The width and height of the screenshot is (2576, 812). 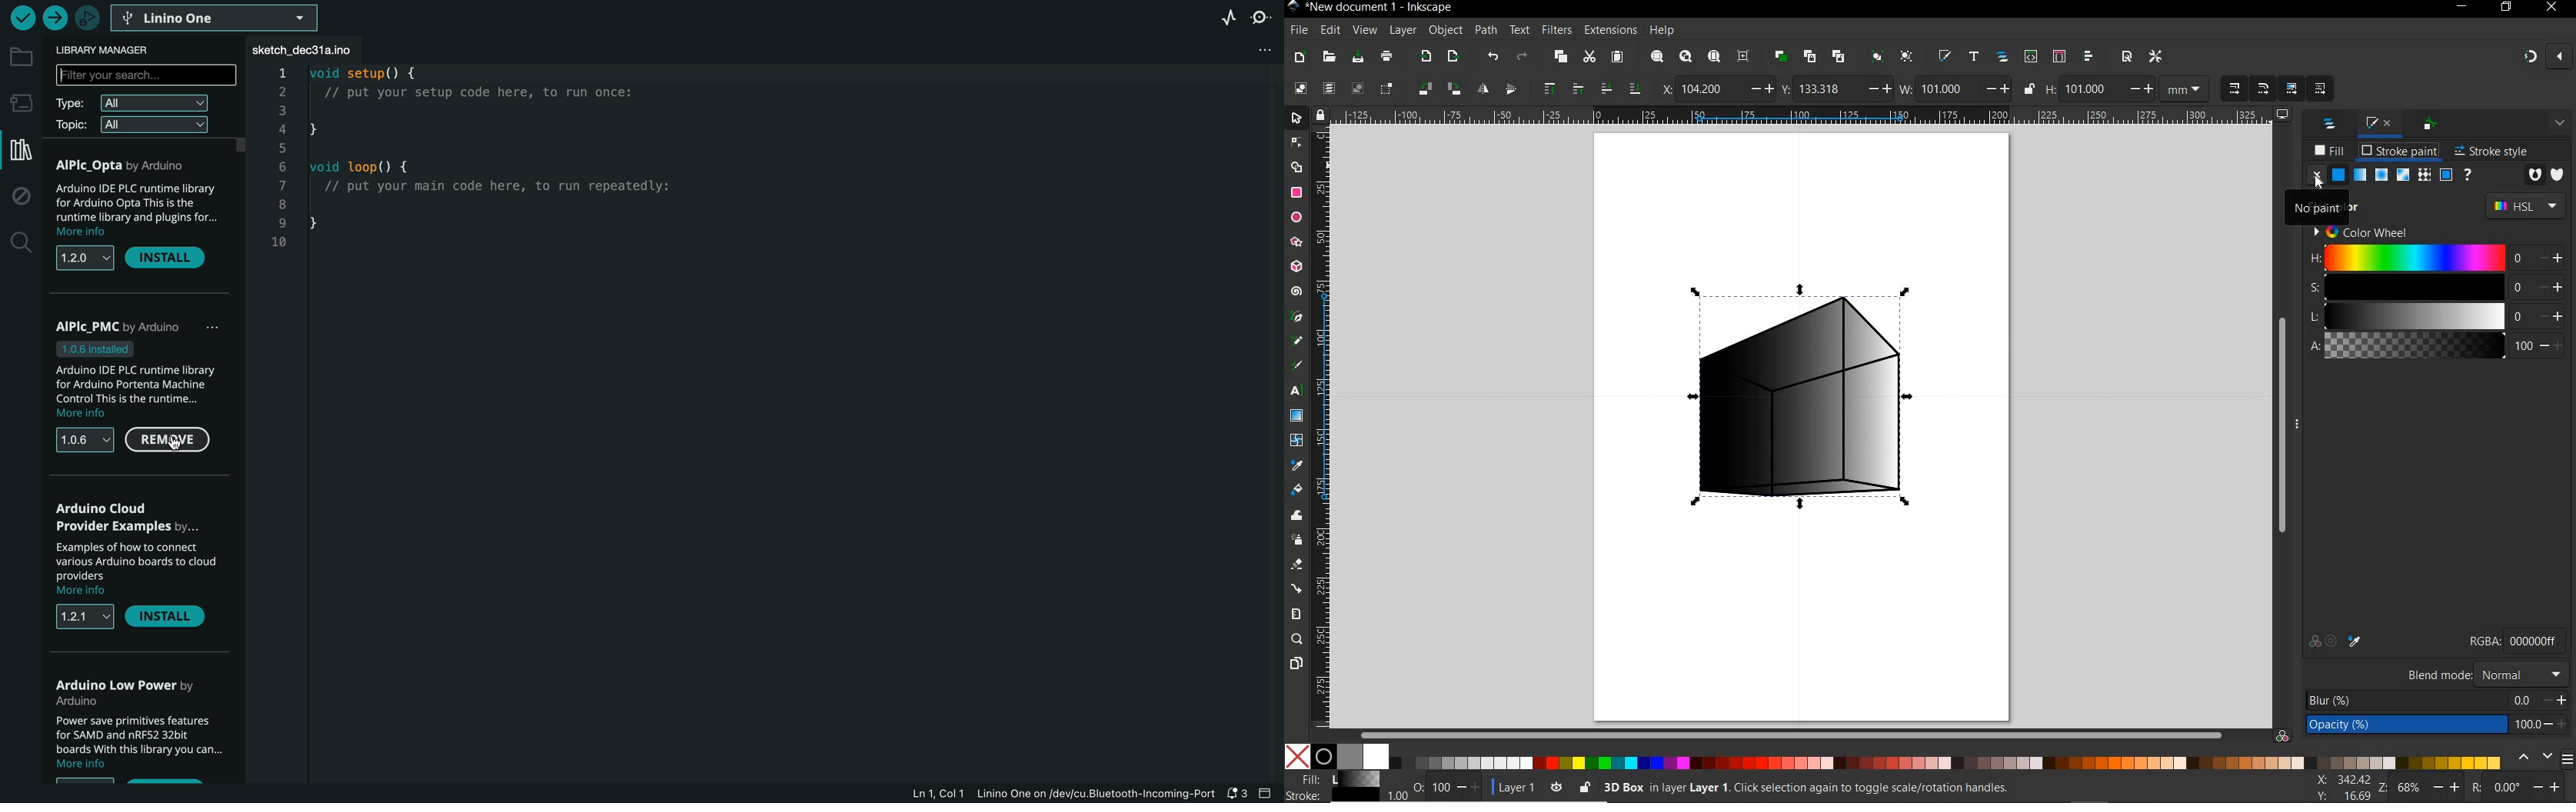 I want to click on close, so click(x=2561, y=58).